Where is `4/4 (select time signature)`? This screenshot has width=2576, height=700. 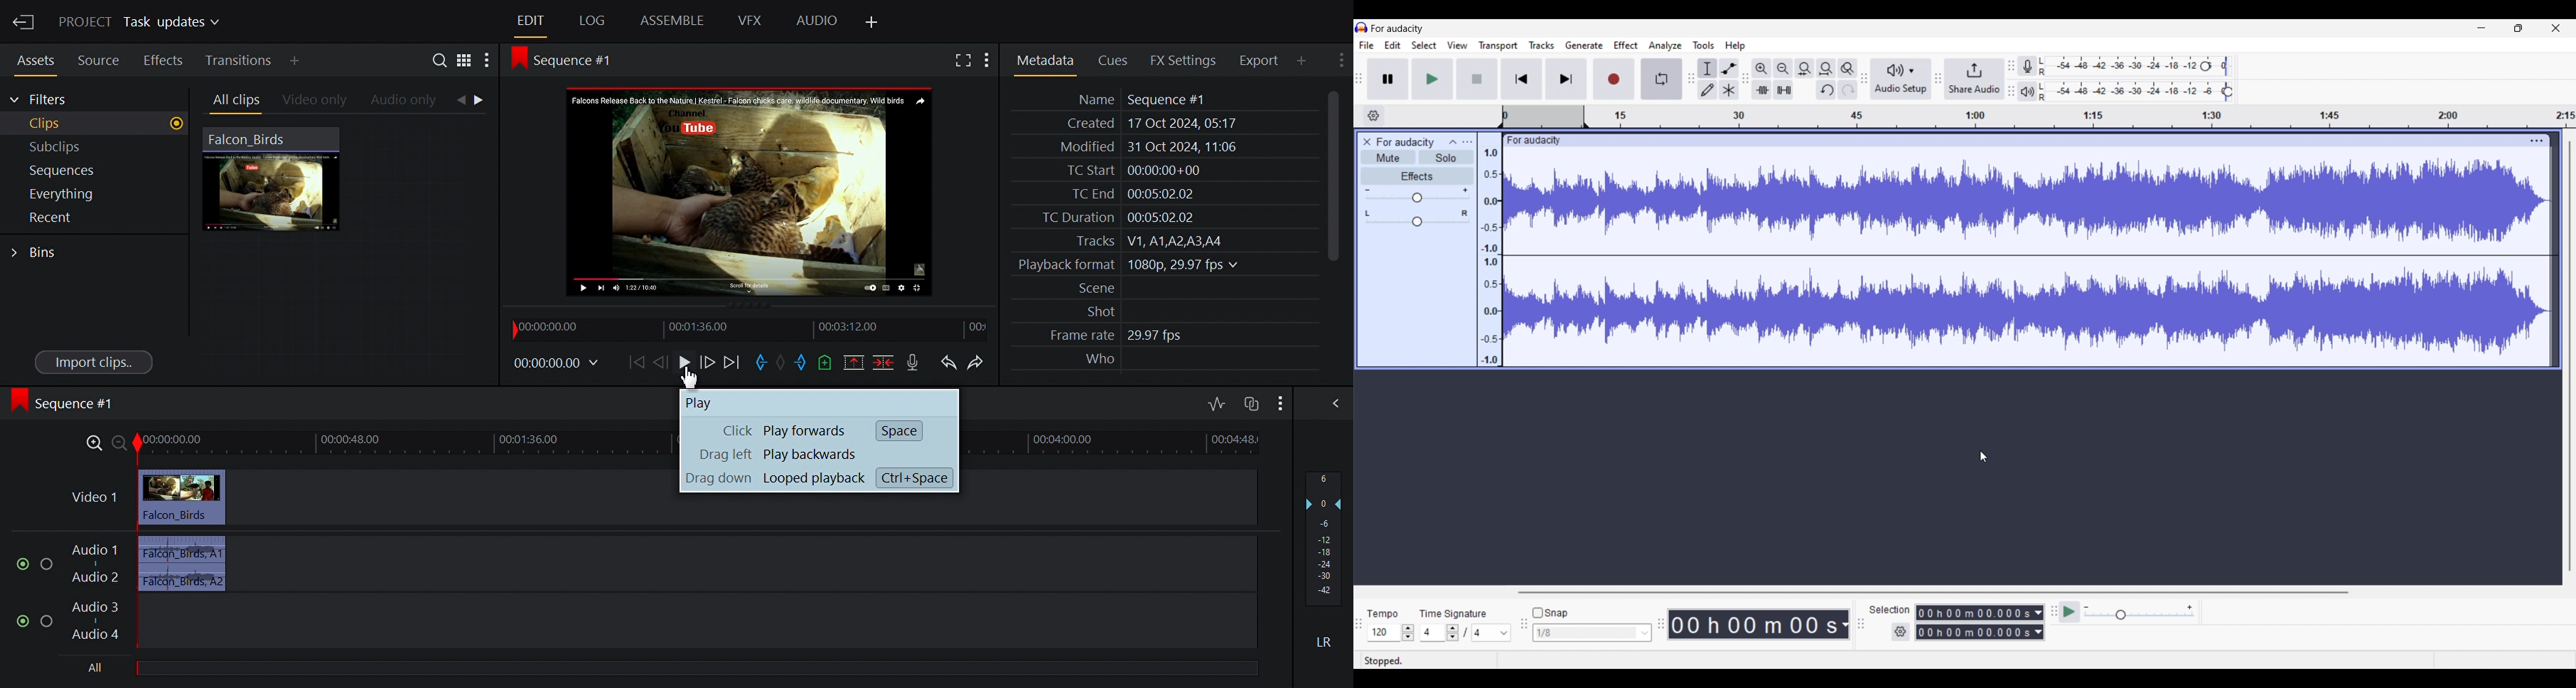 4/4 (select time signature) is located at coordinates (1465, 633).